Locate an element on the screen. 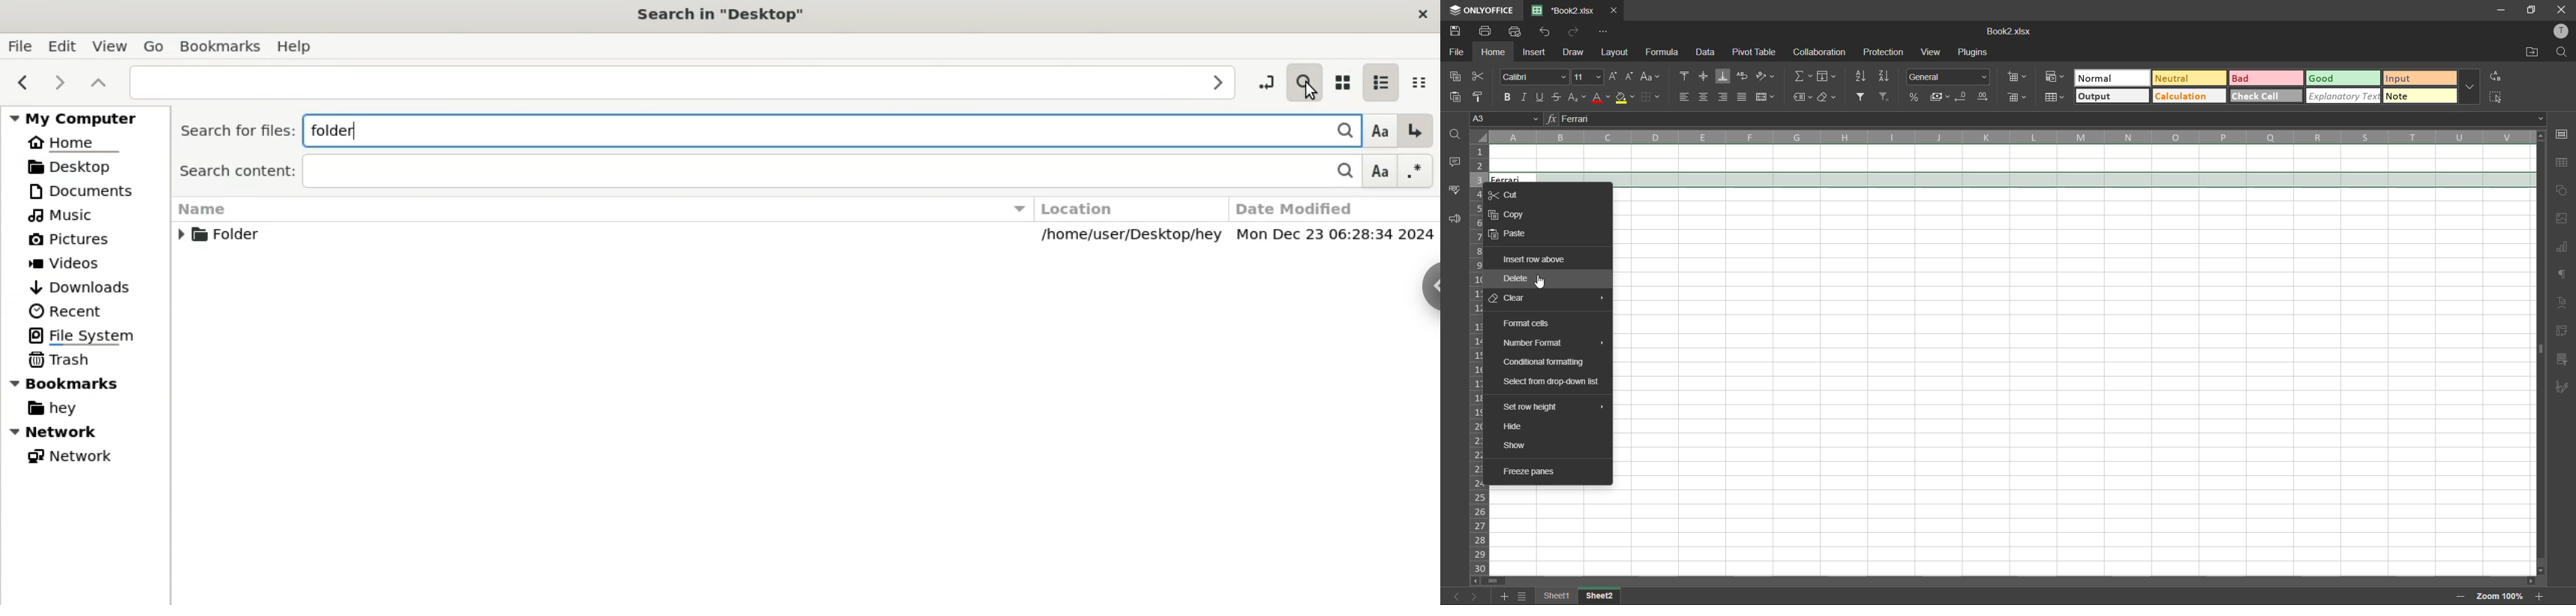  Home is located at coordinates (74, 142).